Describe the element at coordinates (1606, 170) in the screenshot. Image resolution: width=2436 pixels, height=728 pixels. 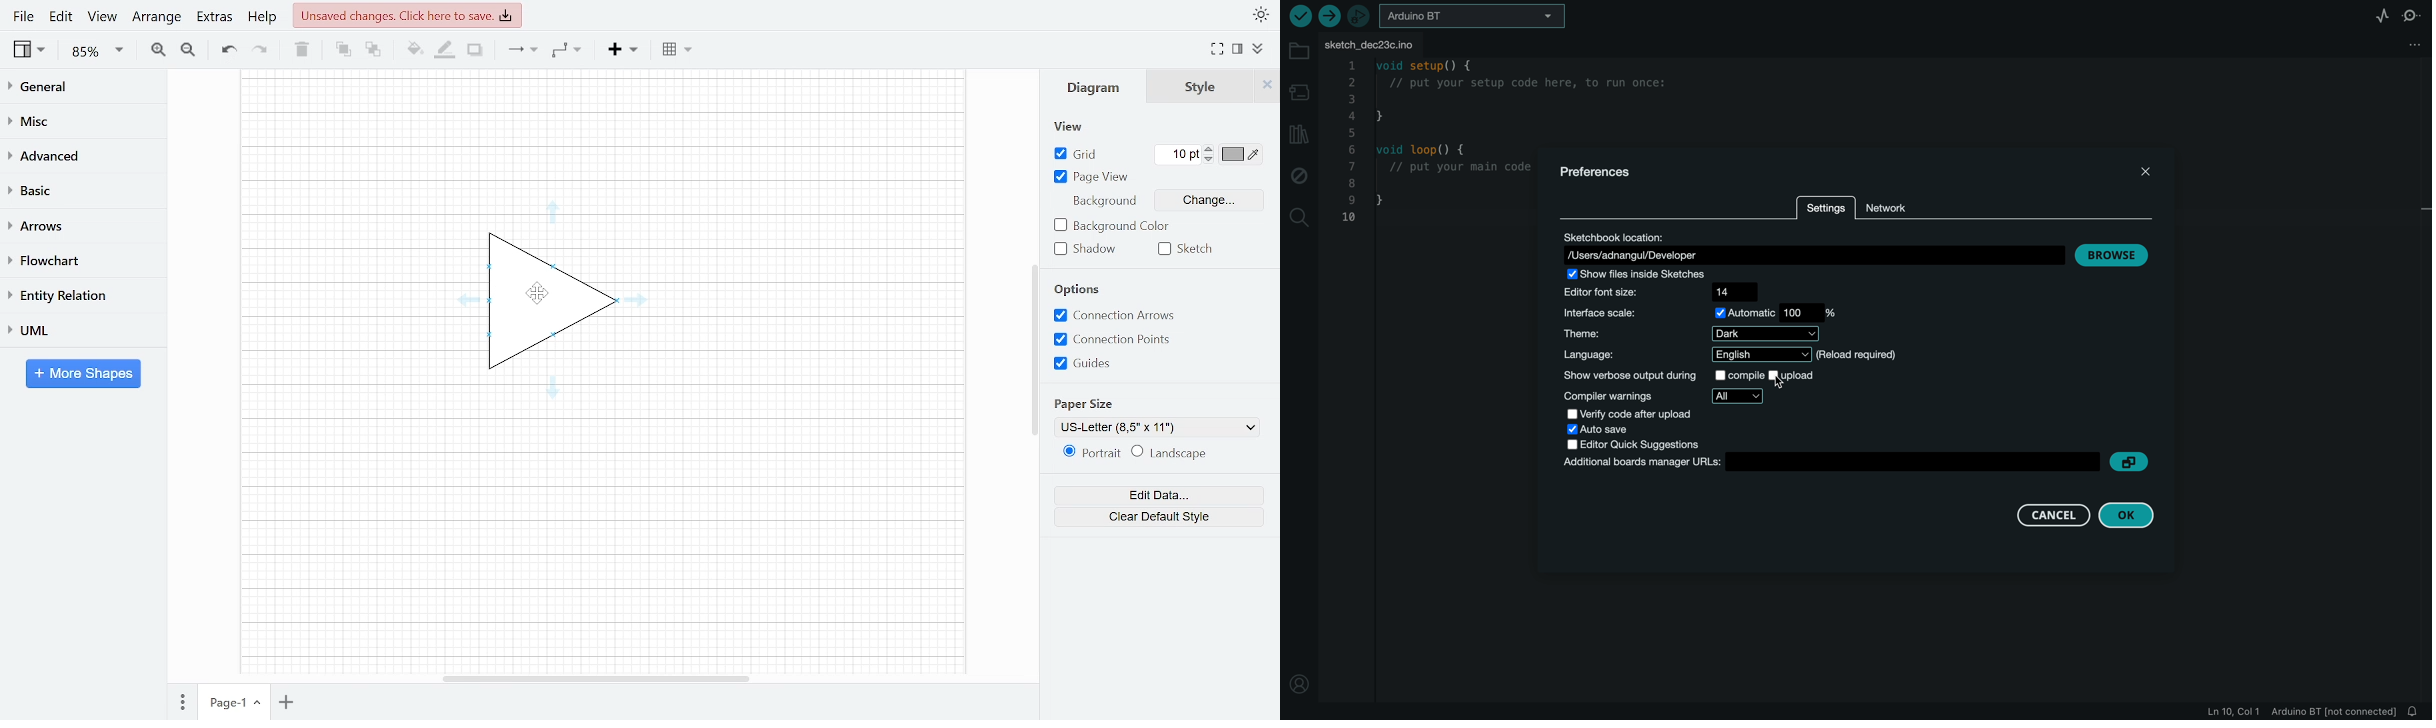
I see `preferences` at that location.